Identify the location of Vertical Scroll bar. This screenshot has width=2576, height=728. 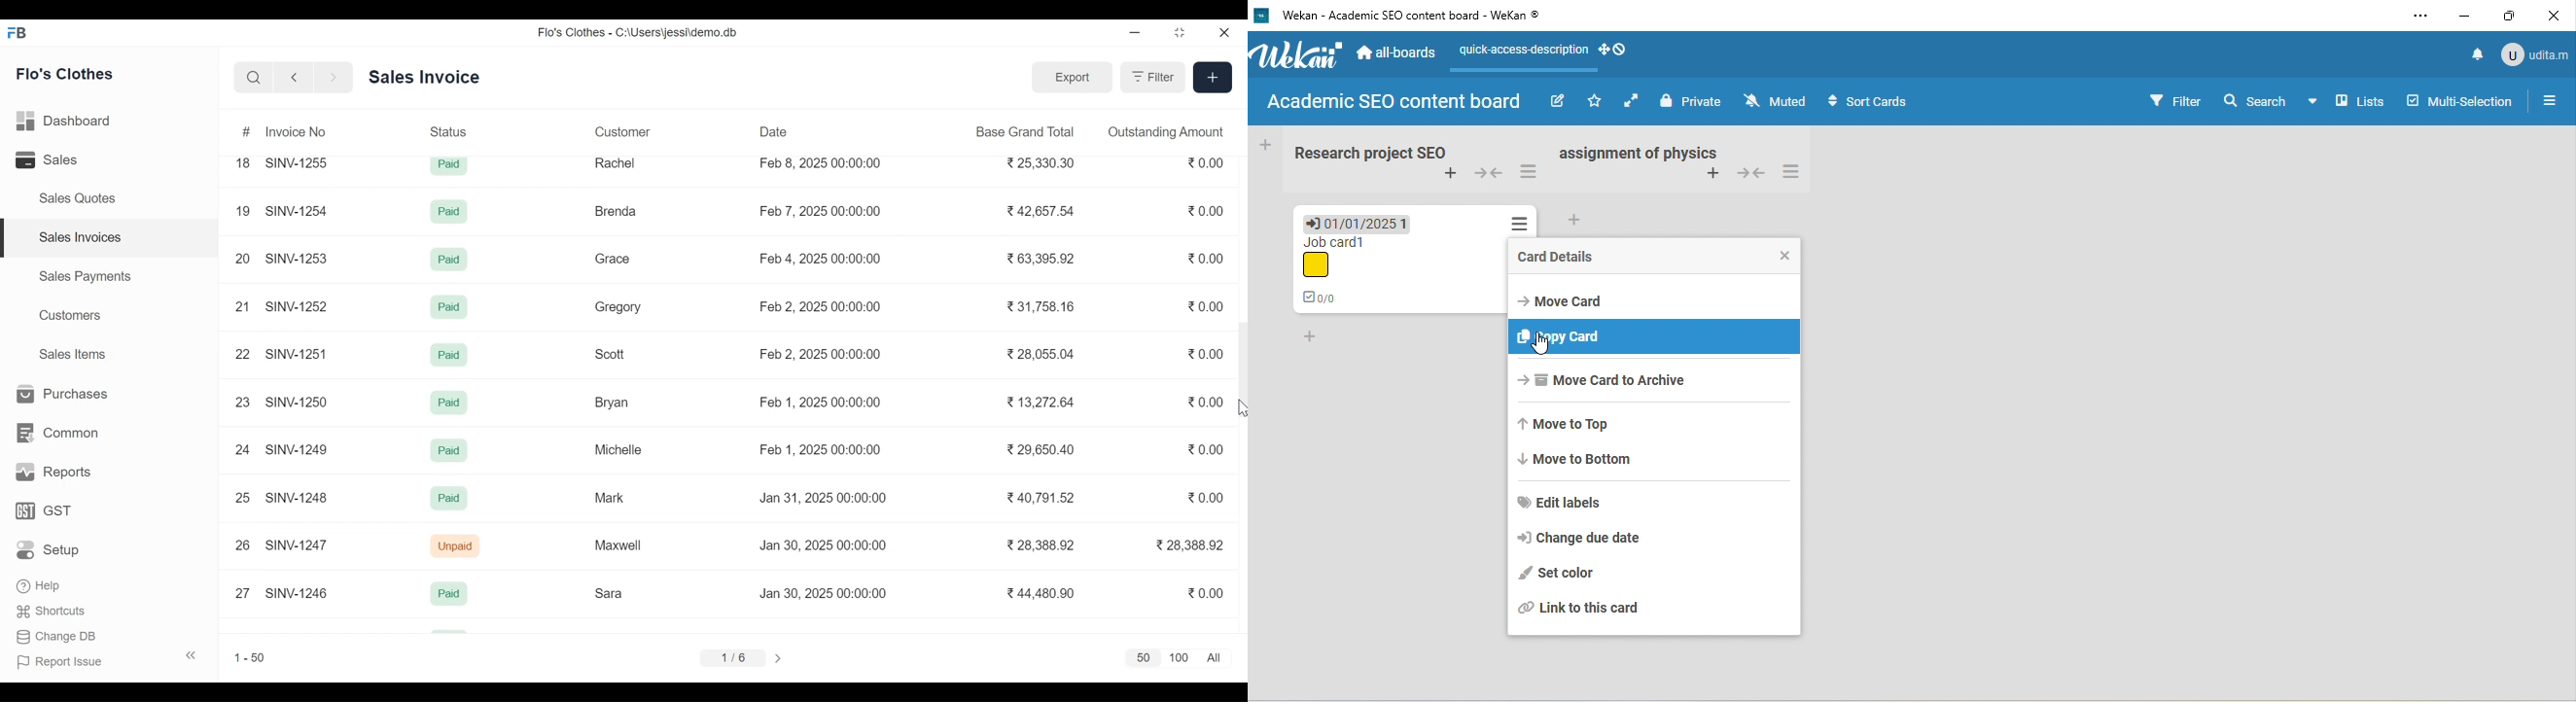
(1240, 367).